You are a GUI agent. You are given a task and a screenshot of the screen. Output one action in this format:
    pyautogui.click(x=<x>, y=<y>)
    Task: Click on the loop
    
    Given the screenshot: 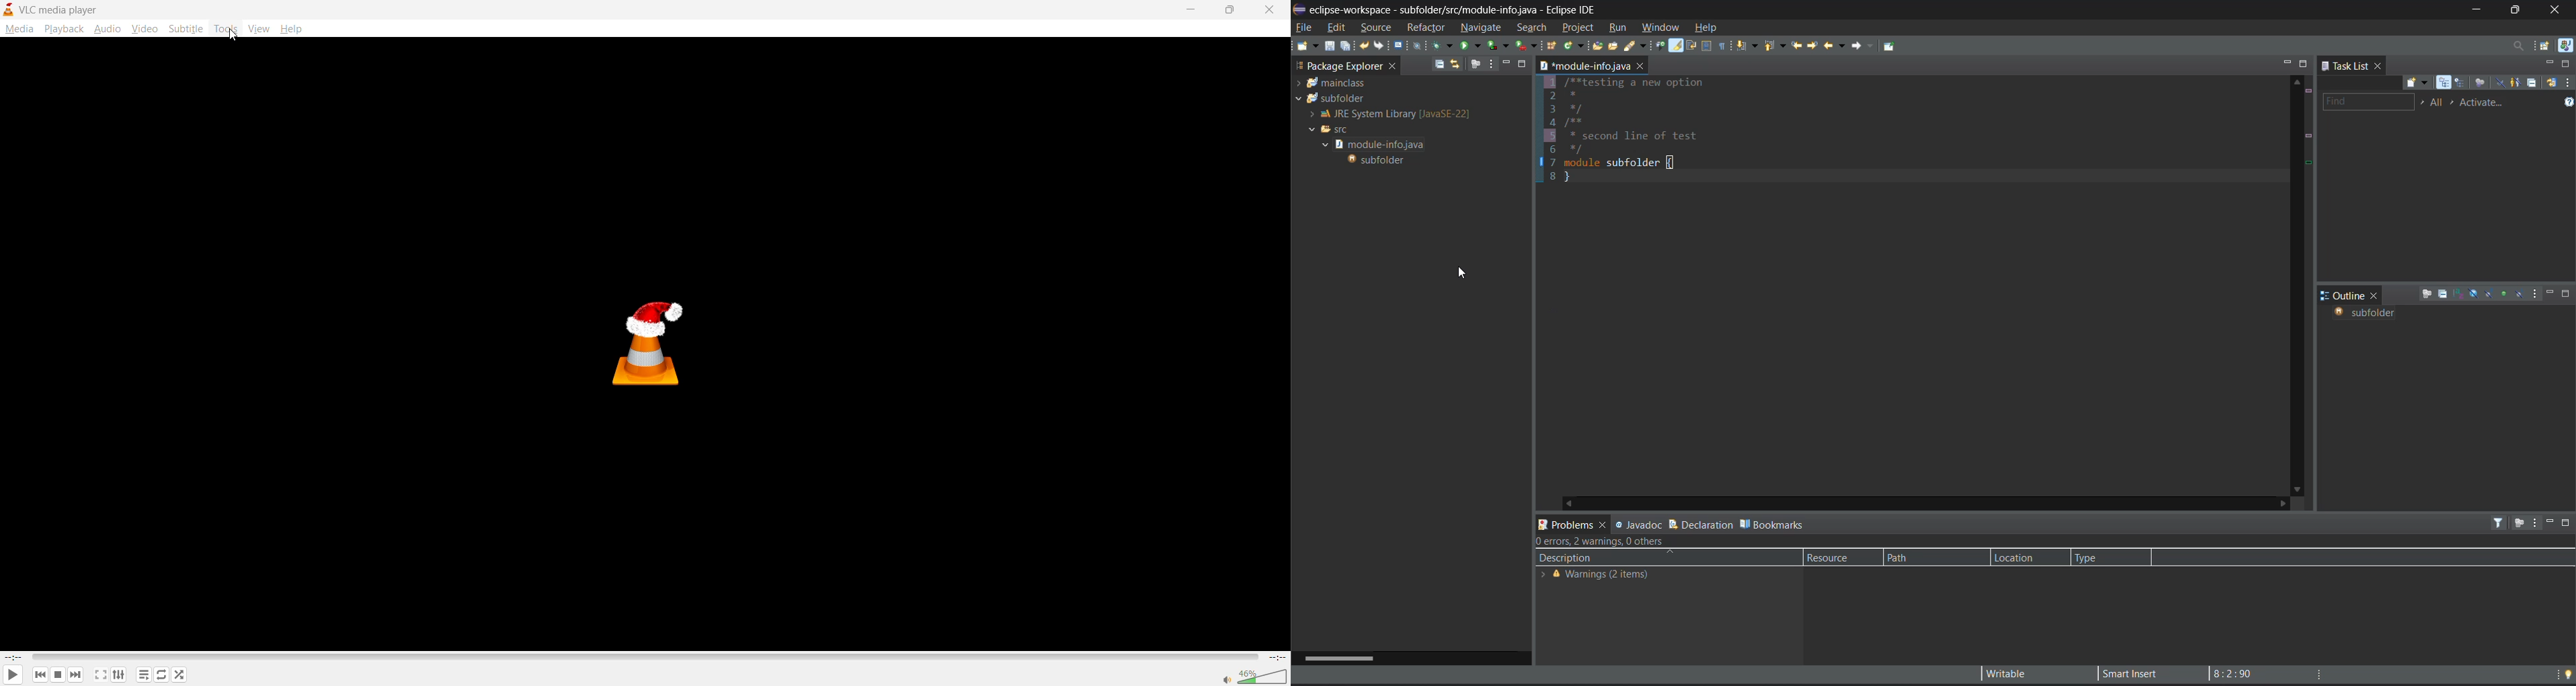 What is the action you would take?
    pyautogui.click(x=162, y=675)
    